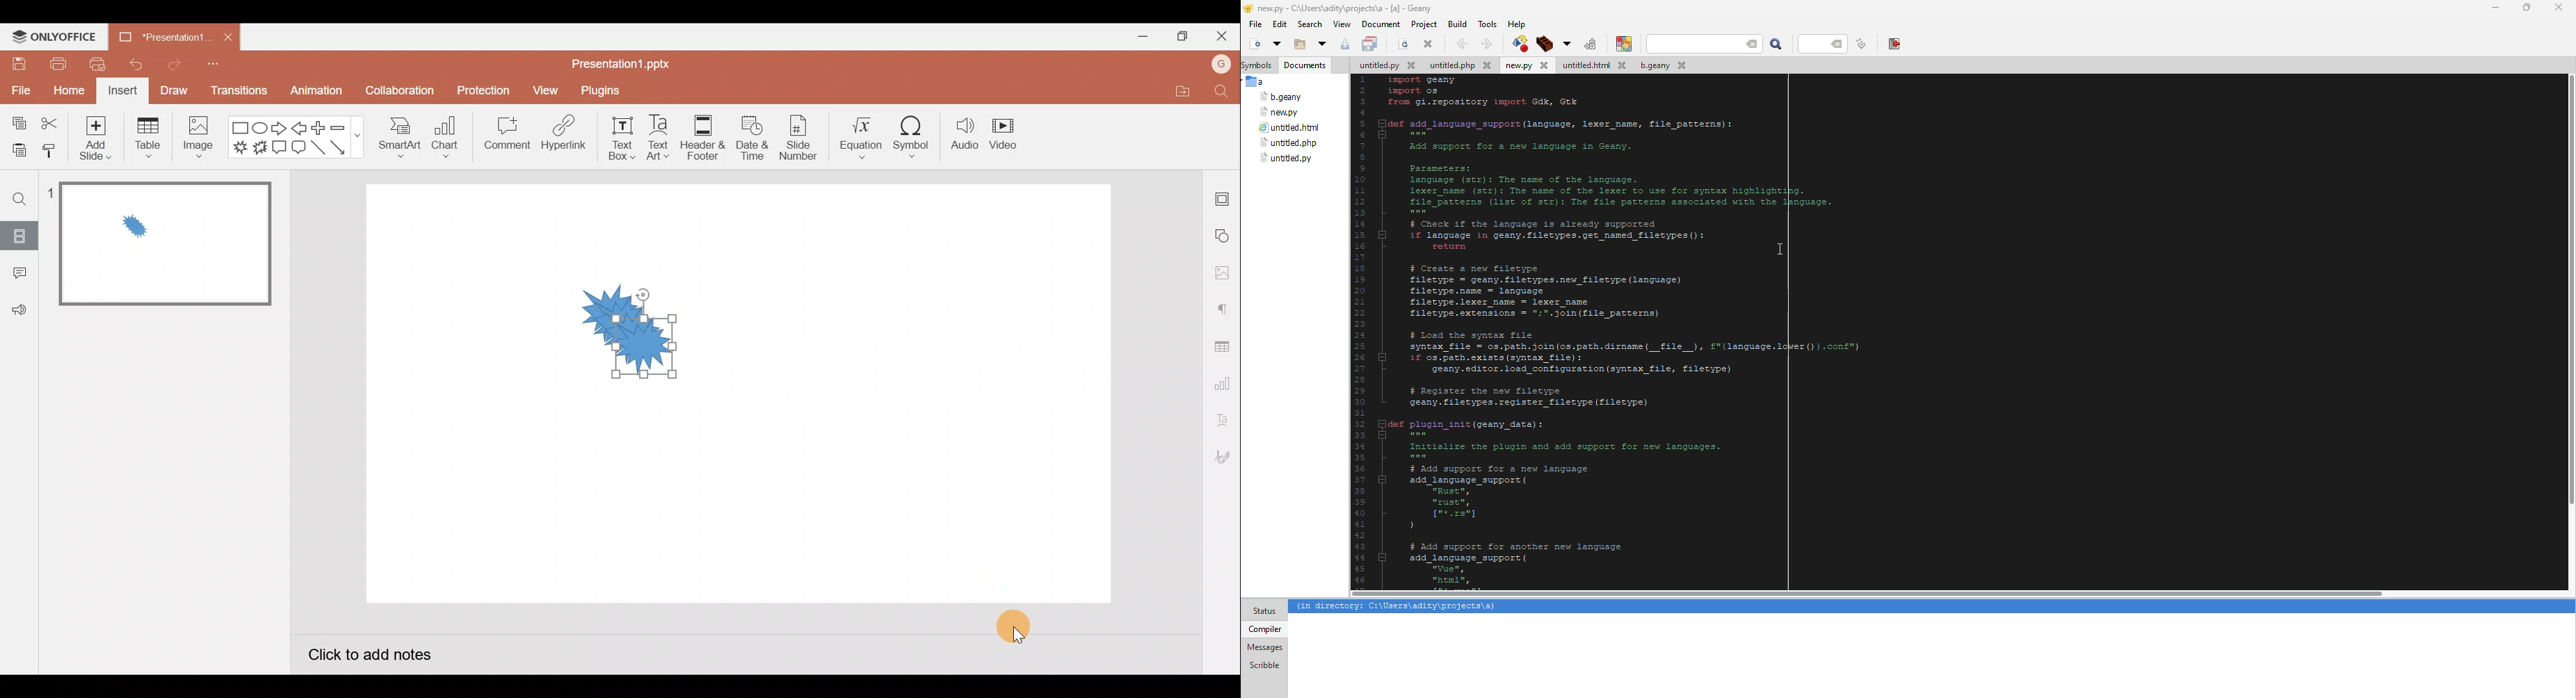 The width and height of the screenshot is (2576, 700). Describe the element at coordinates (1225, 306) in the screenshot. I see `Paragraph settings` at that location.